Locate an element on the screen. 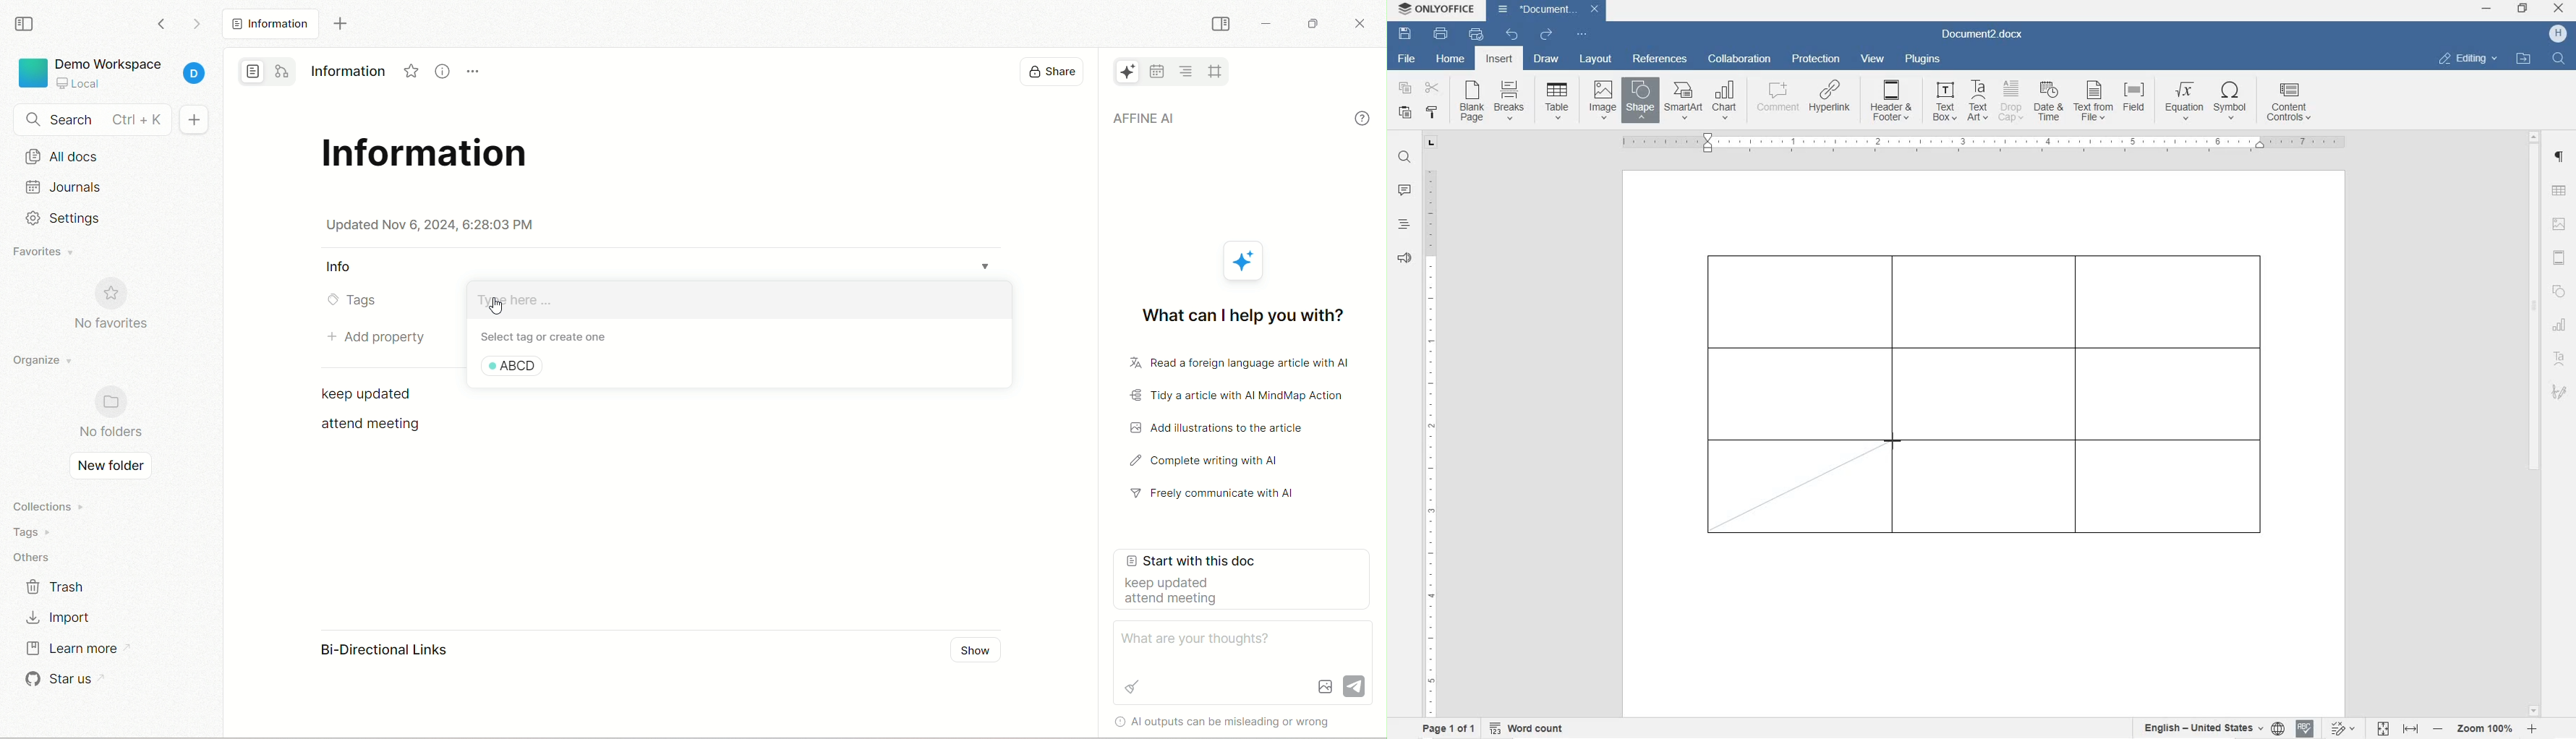 This screenshot has height=756, width=2576. FIELD is located at coordinates (2138, 103).